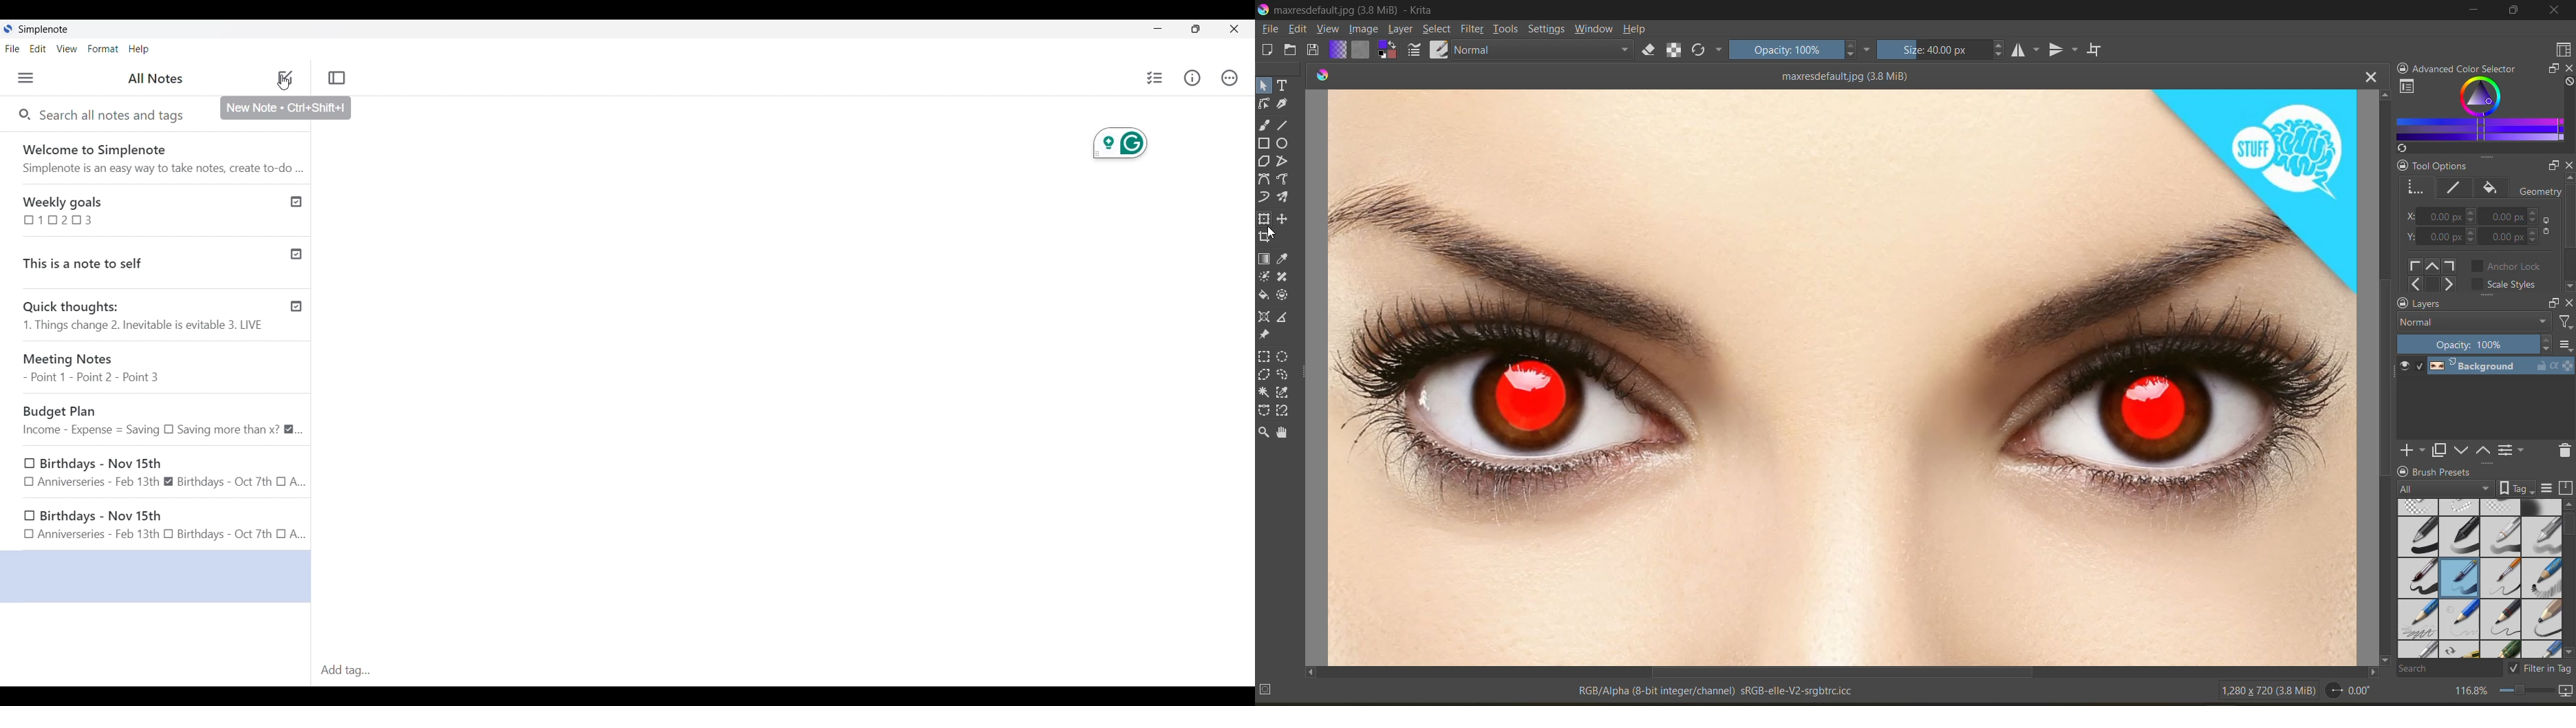 Image resolution: width=2576 pixels, height=728 pixels. I want to click on Search all notes and tags, so click(117, 116).